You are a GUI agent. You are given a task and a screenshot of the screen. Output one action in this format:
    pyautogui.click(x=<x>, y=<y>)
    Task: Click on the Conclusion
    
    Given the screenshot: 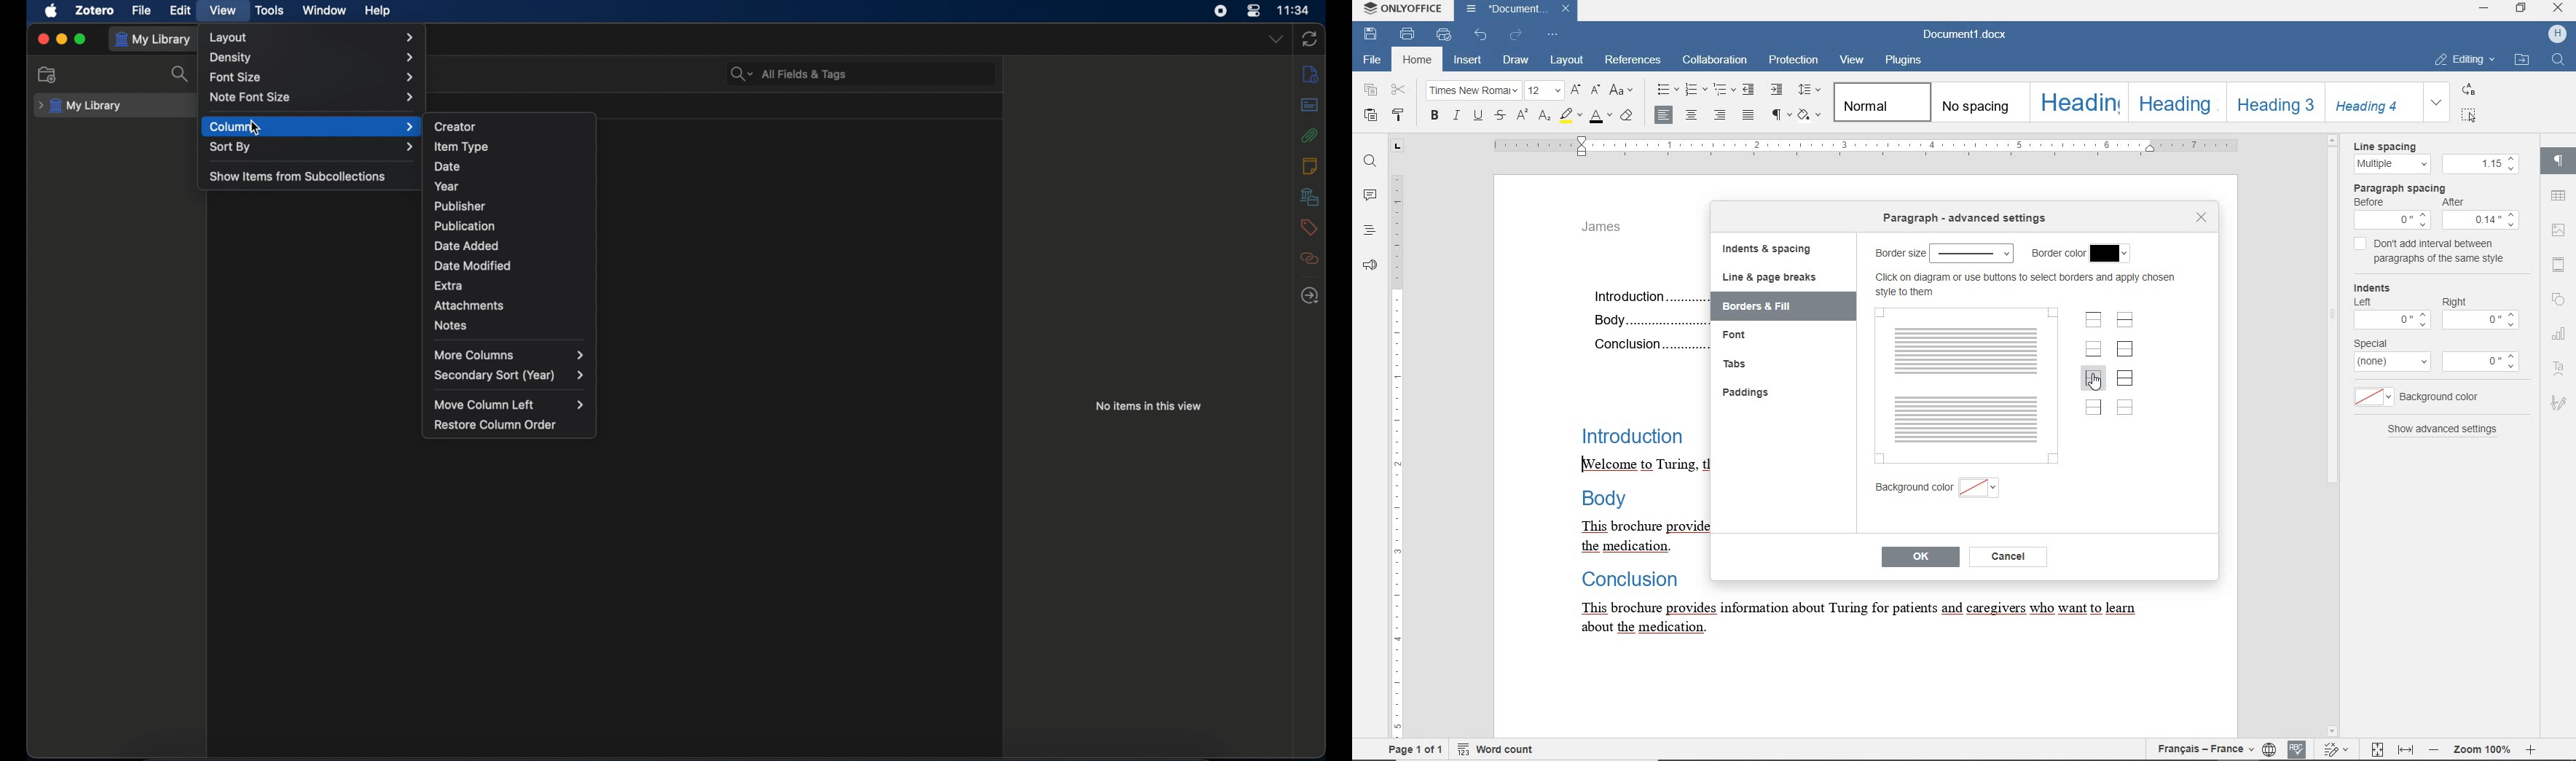 What is the action you would take?
    pyautogui.click(x=1639, y=580)
    